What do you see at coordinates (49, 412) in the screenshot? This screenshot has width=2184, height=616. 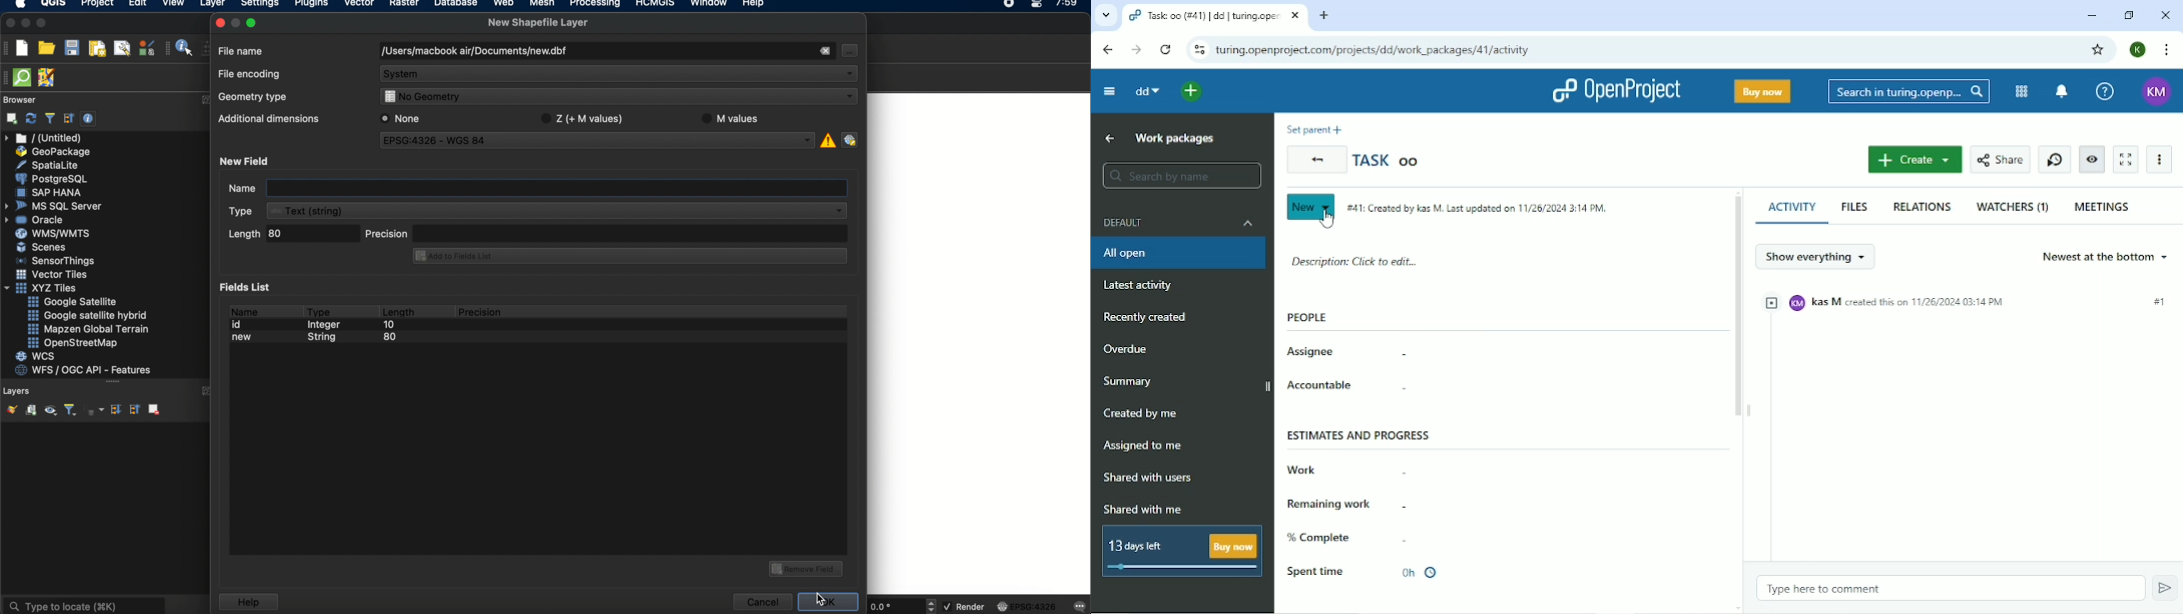 I see `manage map themes` at bounding box center [49, 412].